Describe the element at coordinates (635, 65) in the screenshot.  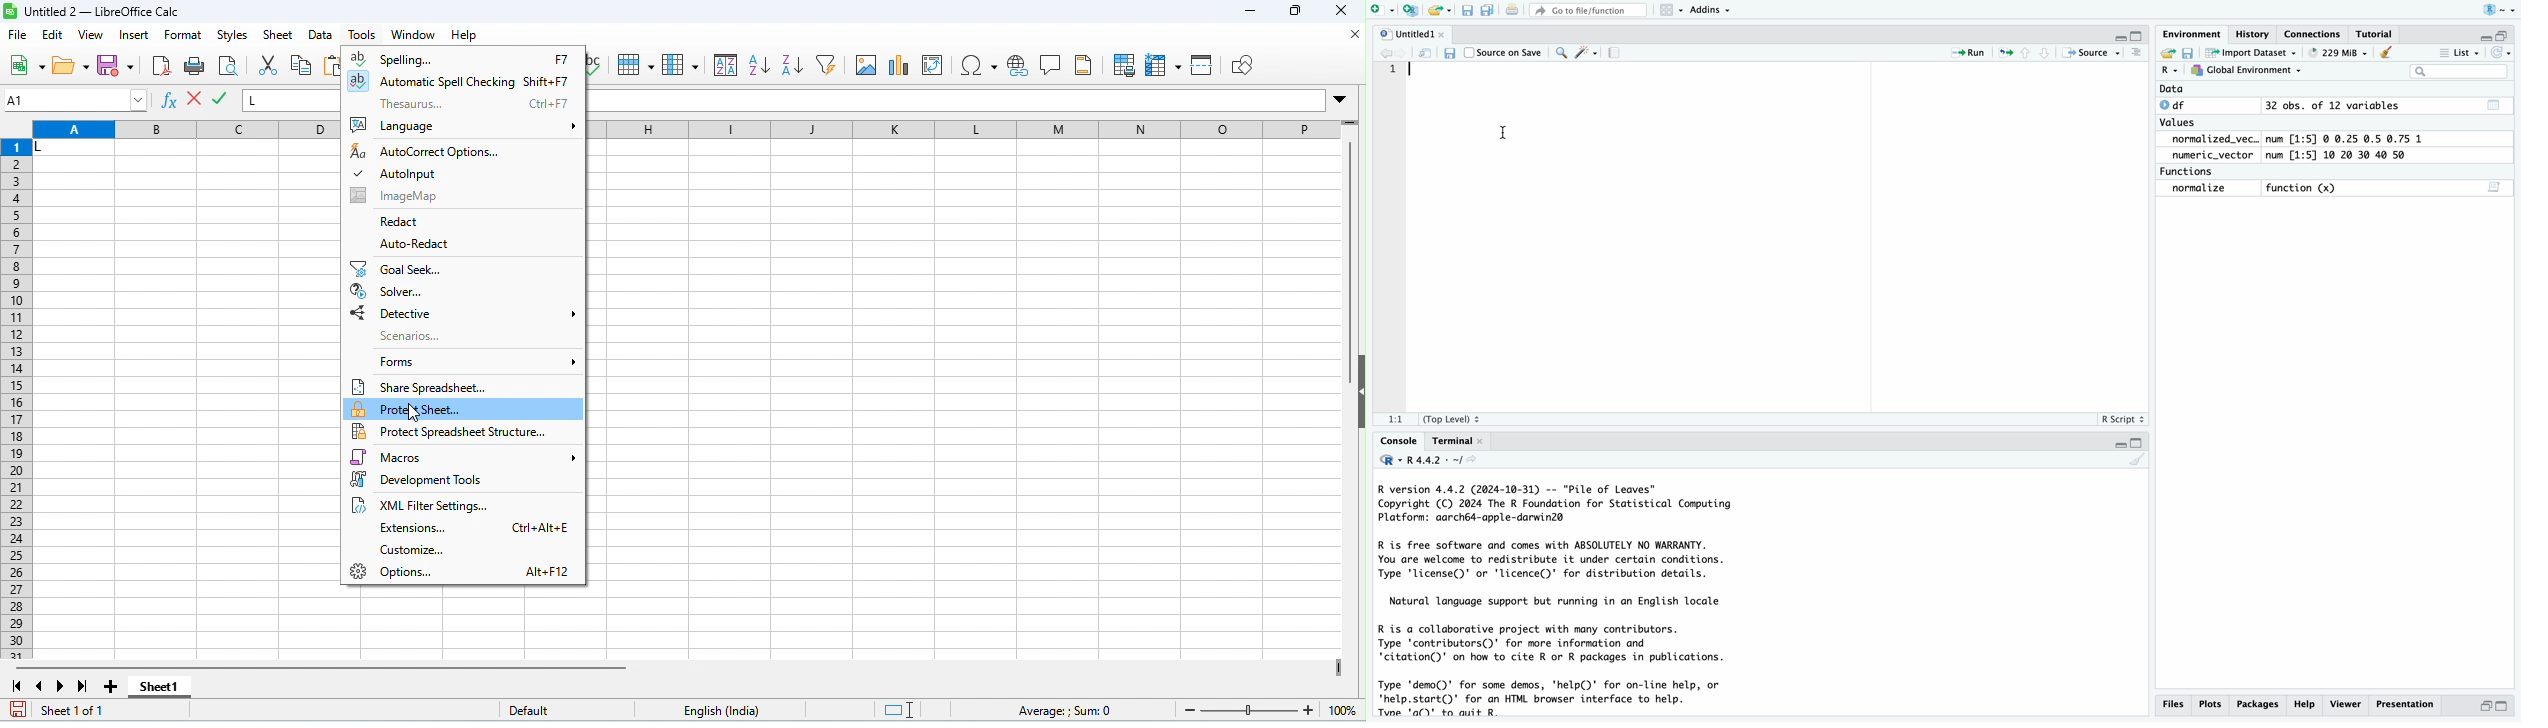
I see `row` at that location.